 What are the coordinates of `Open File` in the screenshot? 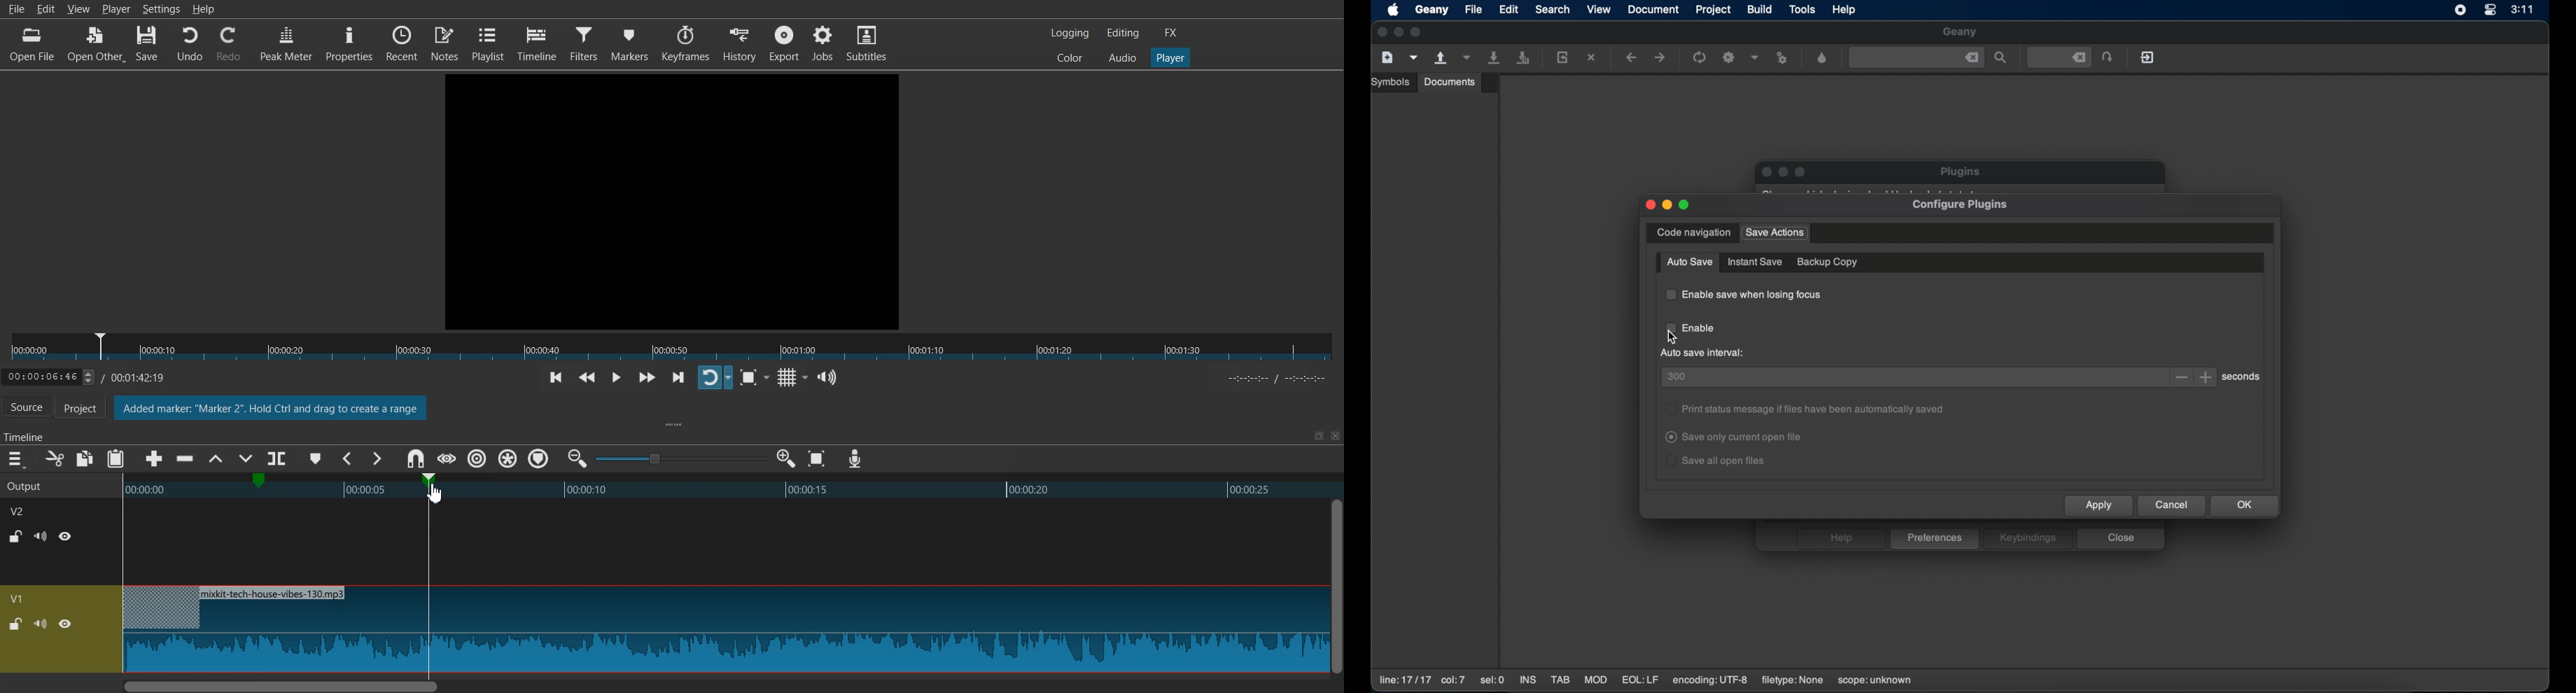 It's located at (34, 44).